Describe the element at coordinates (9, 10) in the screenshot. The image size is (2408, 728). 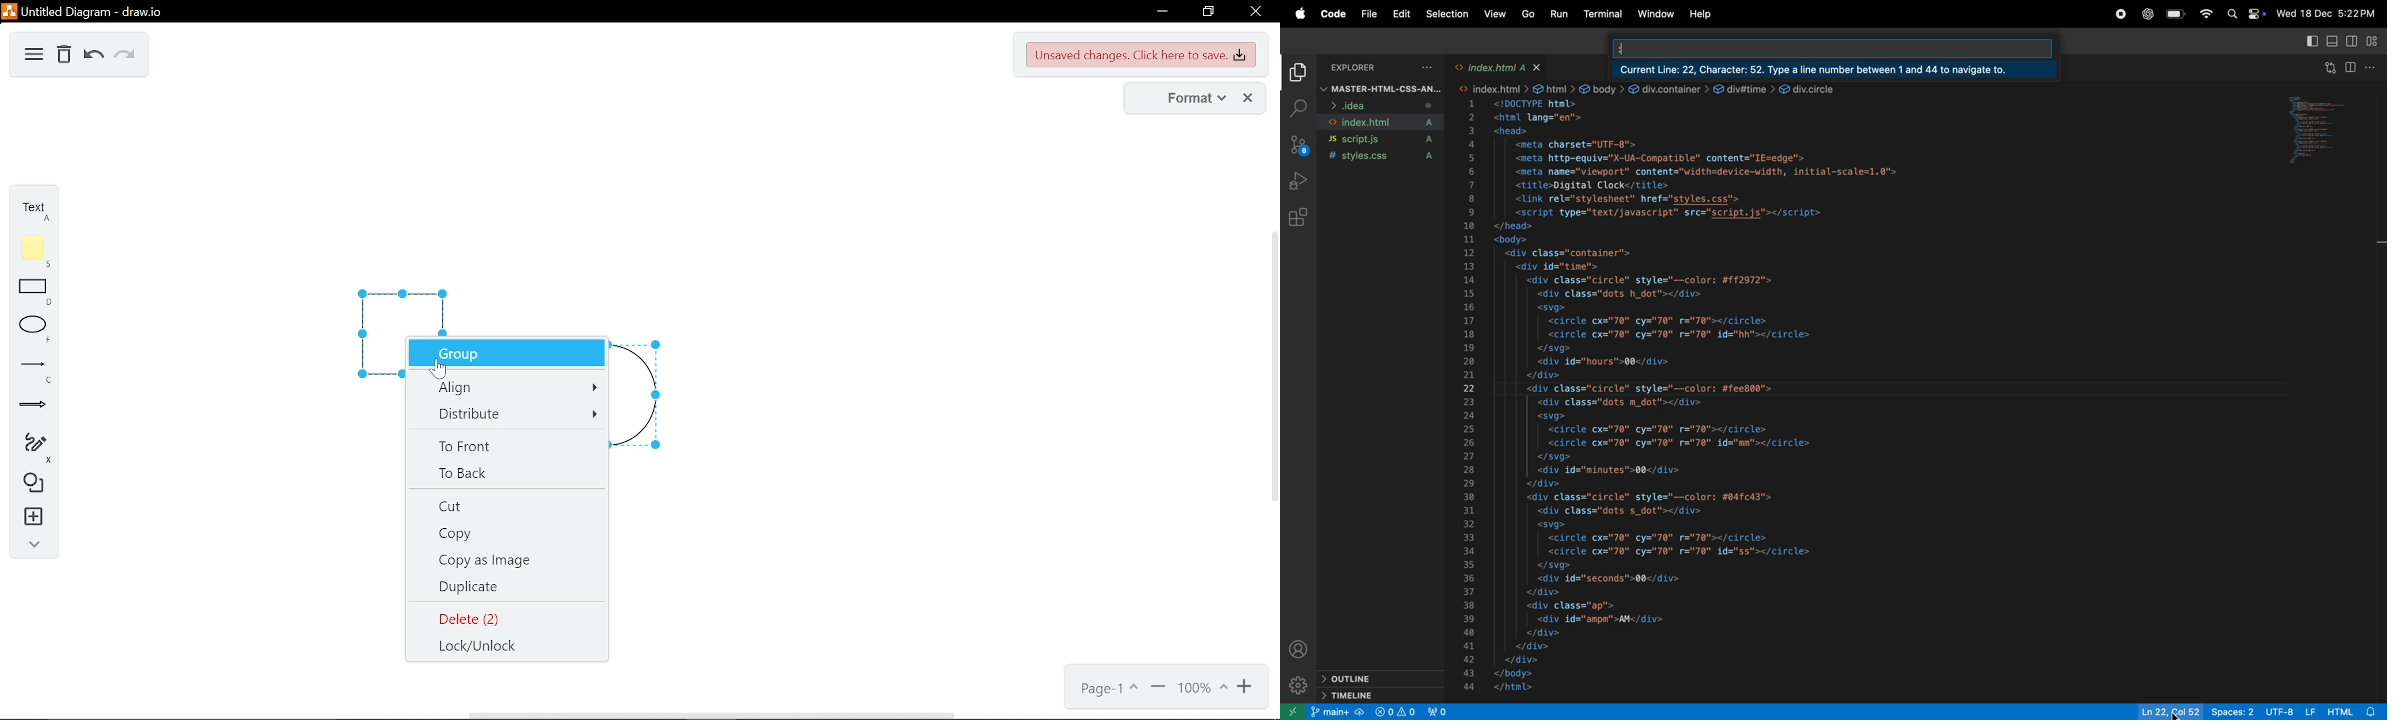
I see `logo` at that location.